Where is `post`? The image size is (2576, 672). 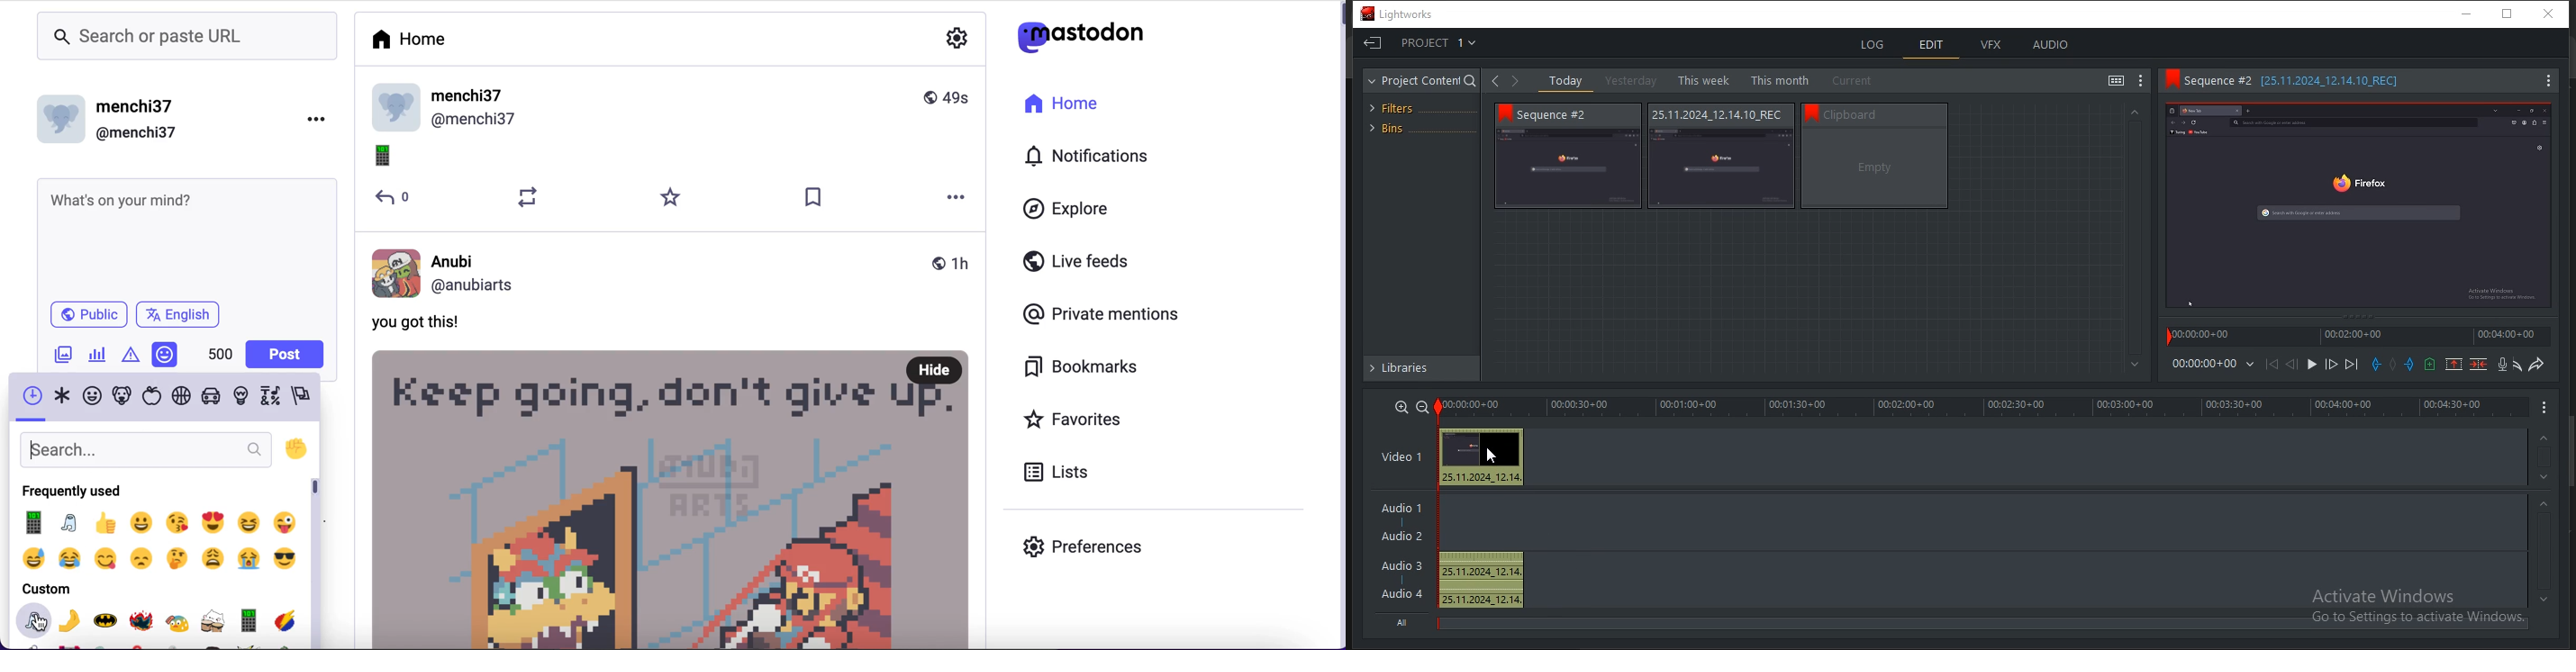
post is located at coordinates (674, 498).